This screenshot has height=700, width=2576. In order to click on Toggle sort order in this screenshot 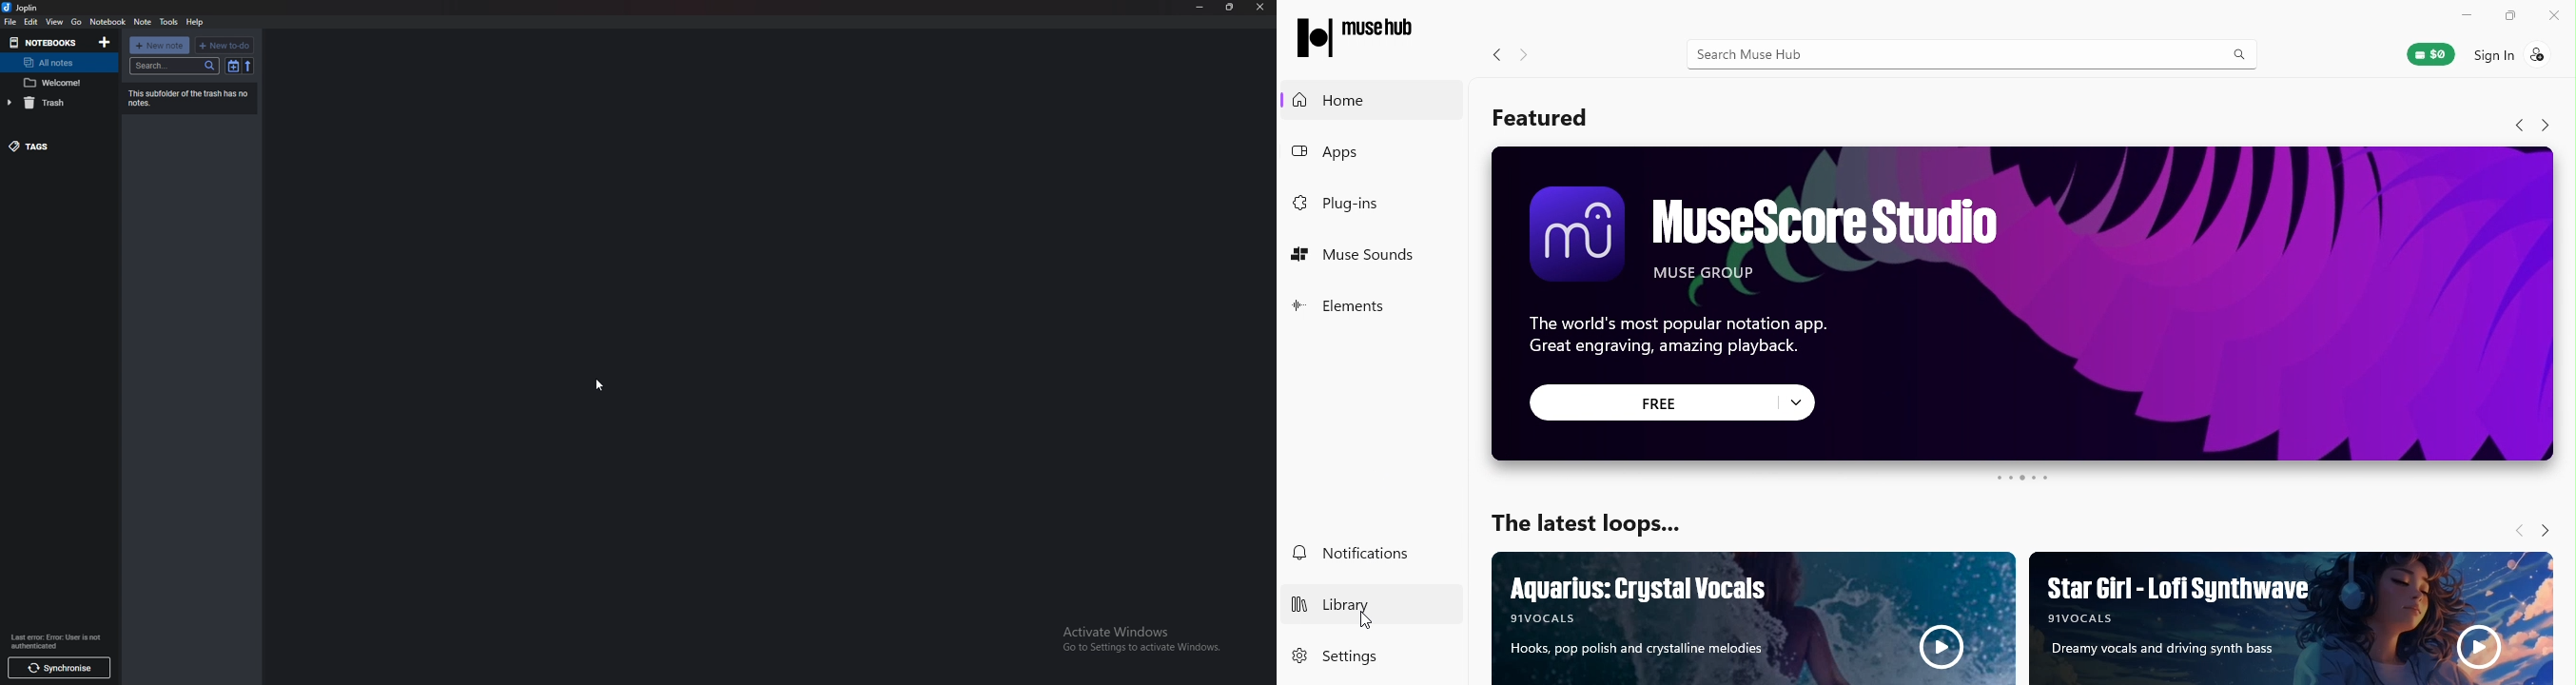, I will do `click(234, 66)`.